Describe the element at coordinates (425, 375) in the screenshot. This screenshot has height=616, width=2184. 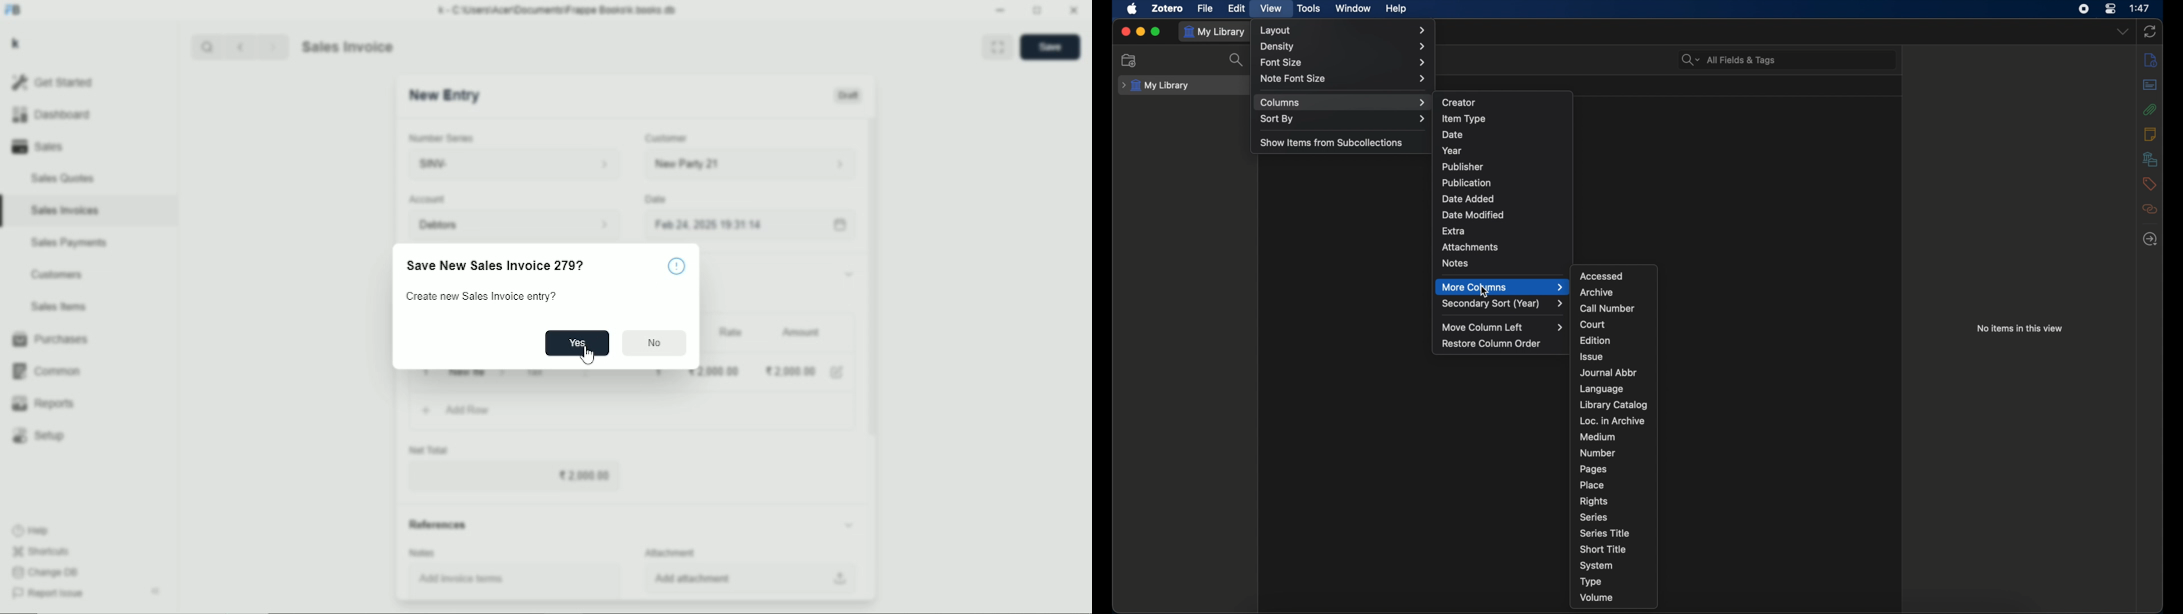
I see `1` at that location.